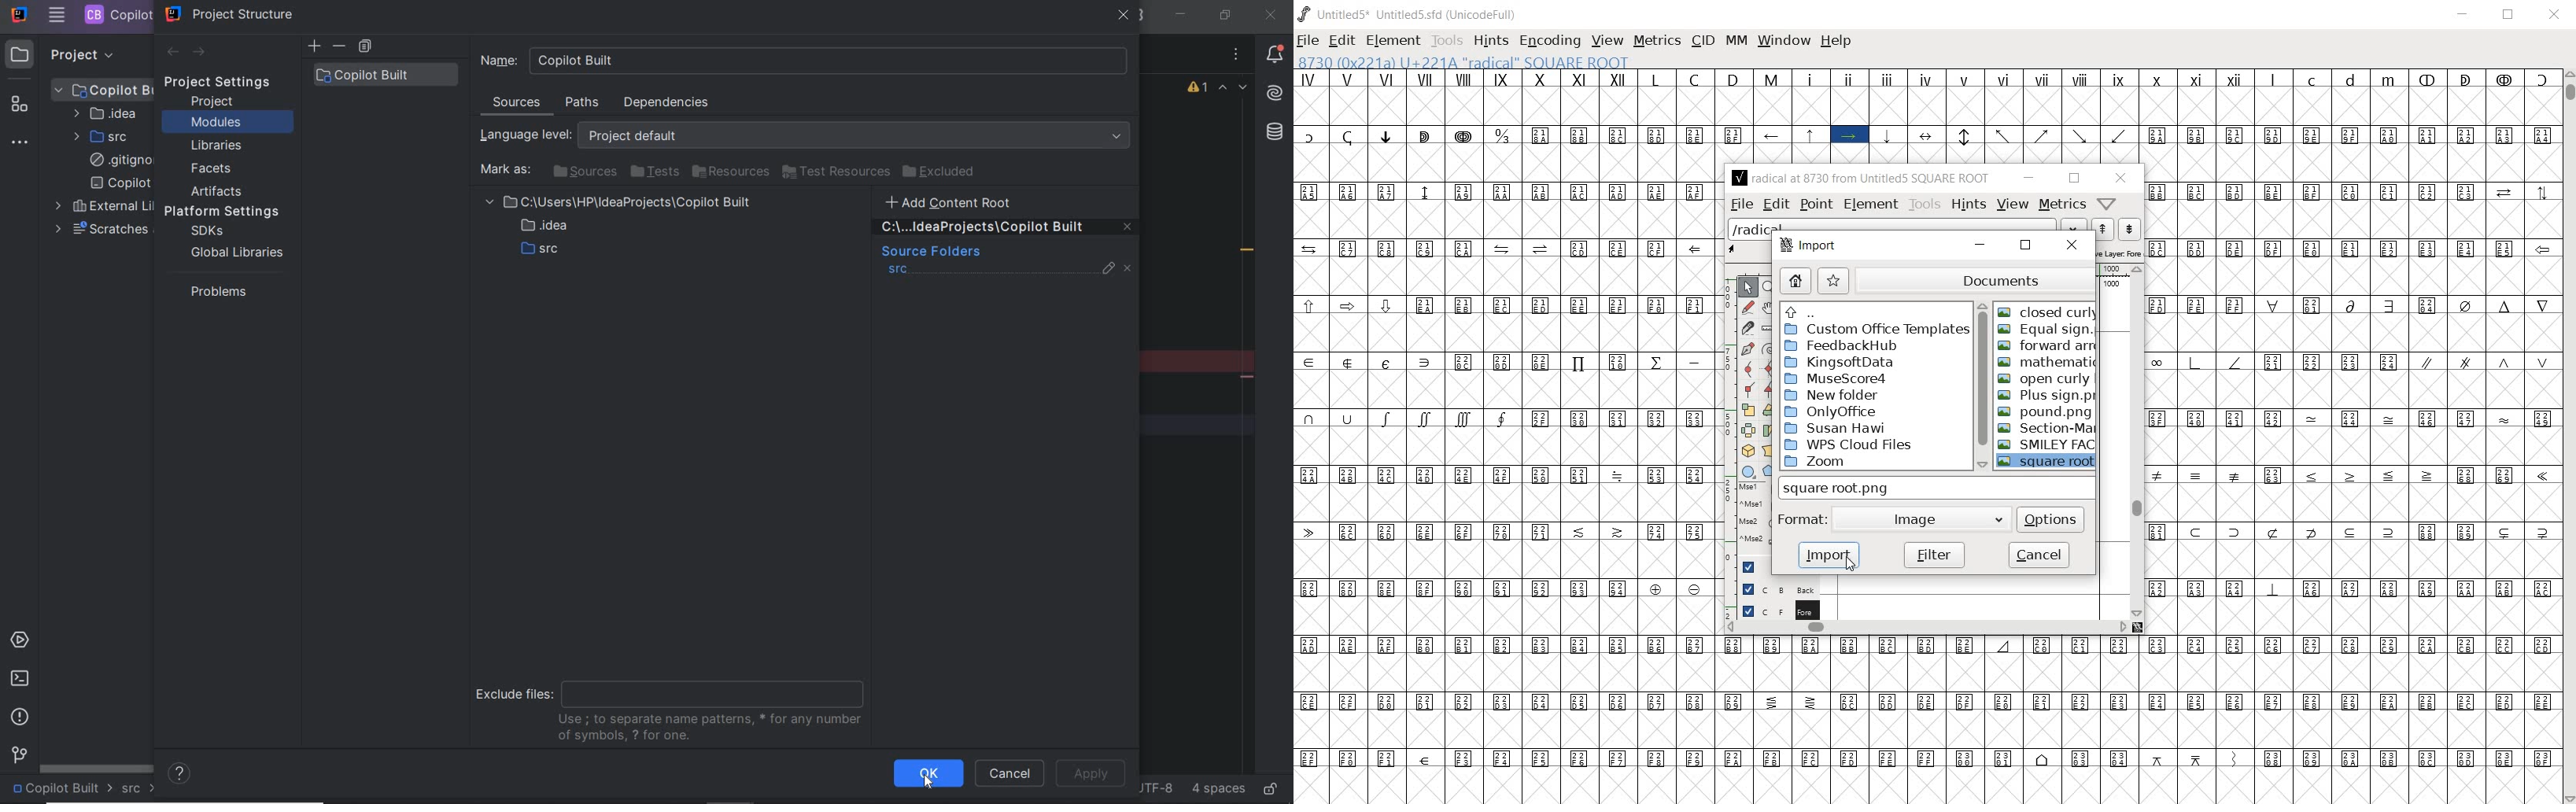 This screenshot has height=812, width=2576. What do you see at coordinates (2046, 361) in the screenshot?
I see `mathematical summation` at bounding box center [2046, 361].